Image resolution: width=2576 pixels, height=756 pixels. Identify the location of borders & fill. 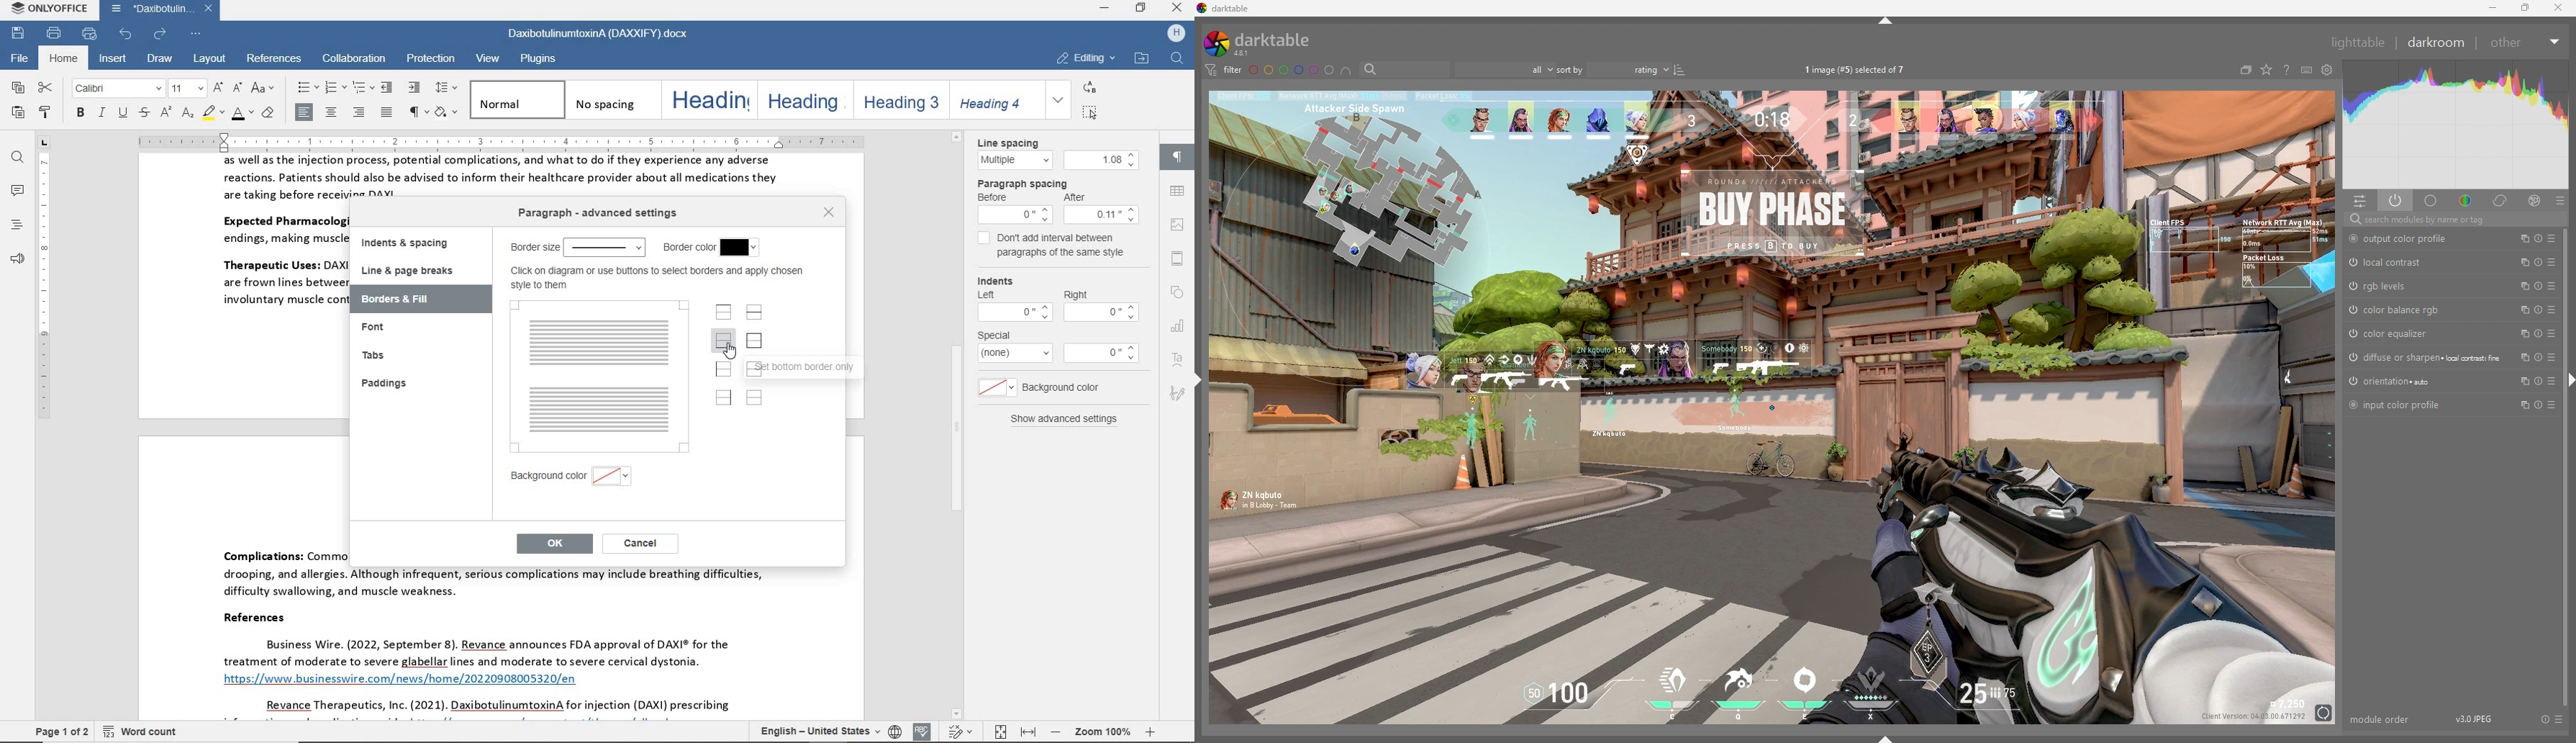
(403, 300).